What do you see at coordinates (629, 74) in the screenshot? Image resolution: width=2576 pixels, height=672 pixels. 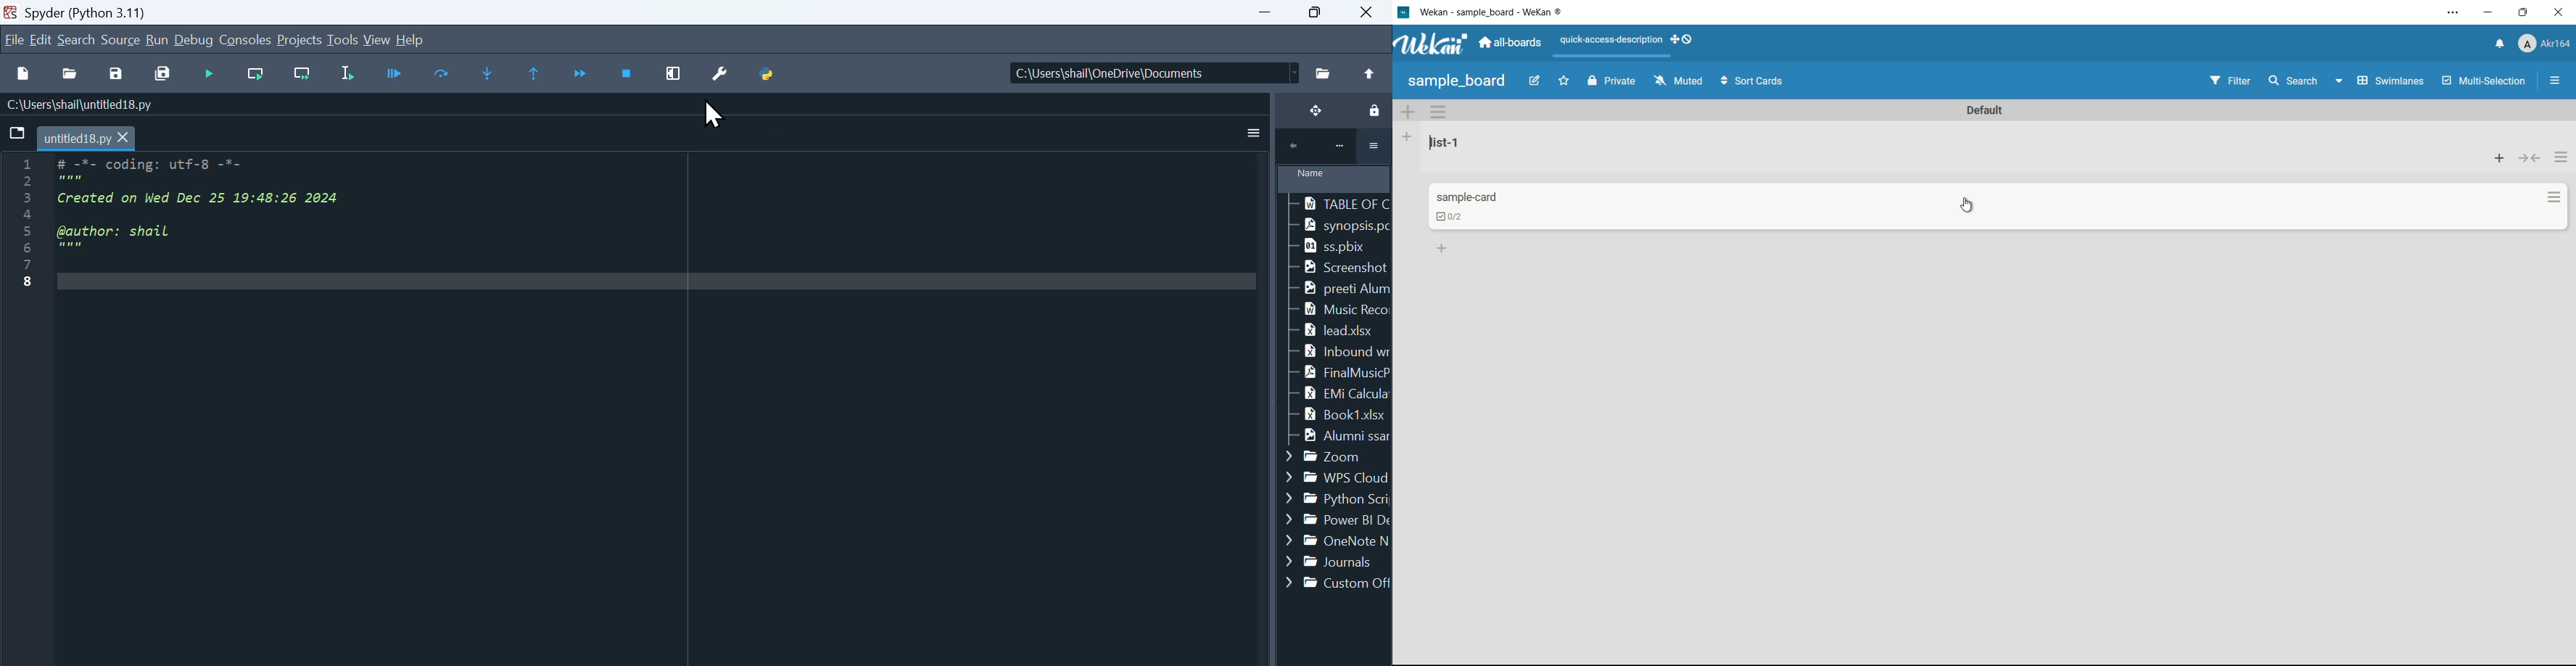 I see `Stop debugging` at bounding box center [629, 74].